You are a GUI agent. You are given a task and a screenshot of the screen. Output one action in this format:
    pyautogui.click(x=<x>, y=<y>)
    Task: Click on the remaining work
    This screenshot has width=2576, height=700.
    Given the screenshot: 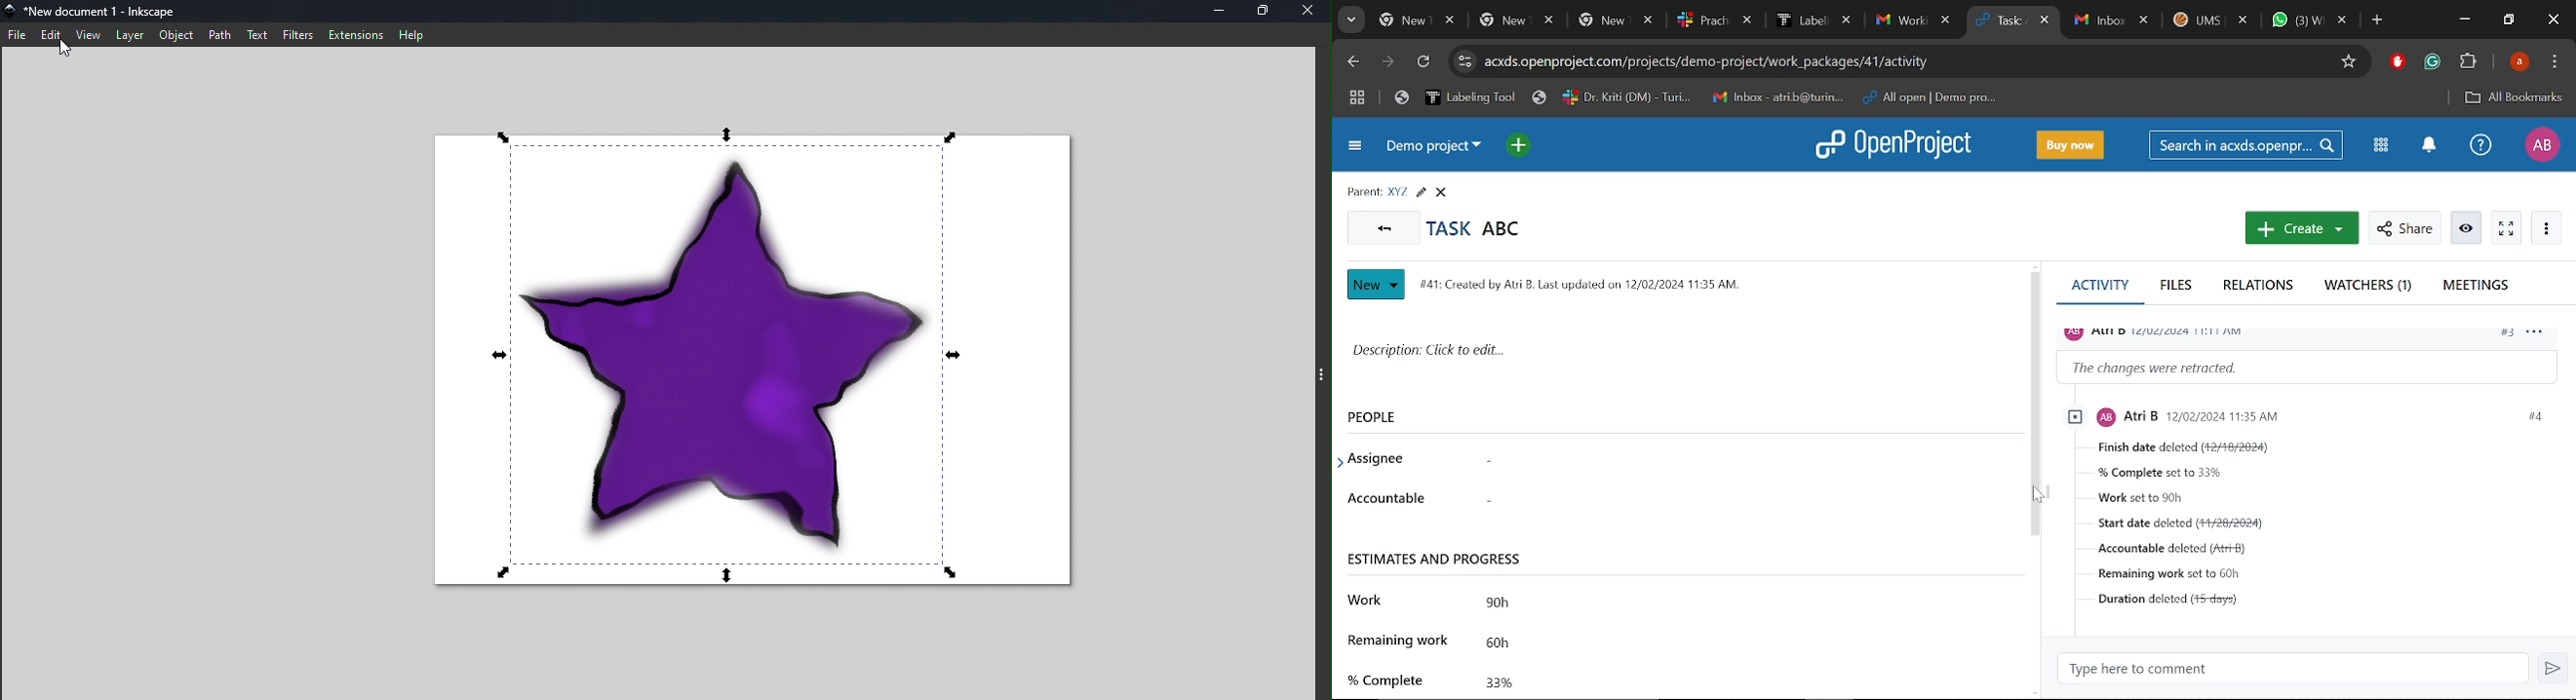 What is the action you would take?
    pyautogui.click(x=1396, y=640)
    